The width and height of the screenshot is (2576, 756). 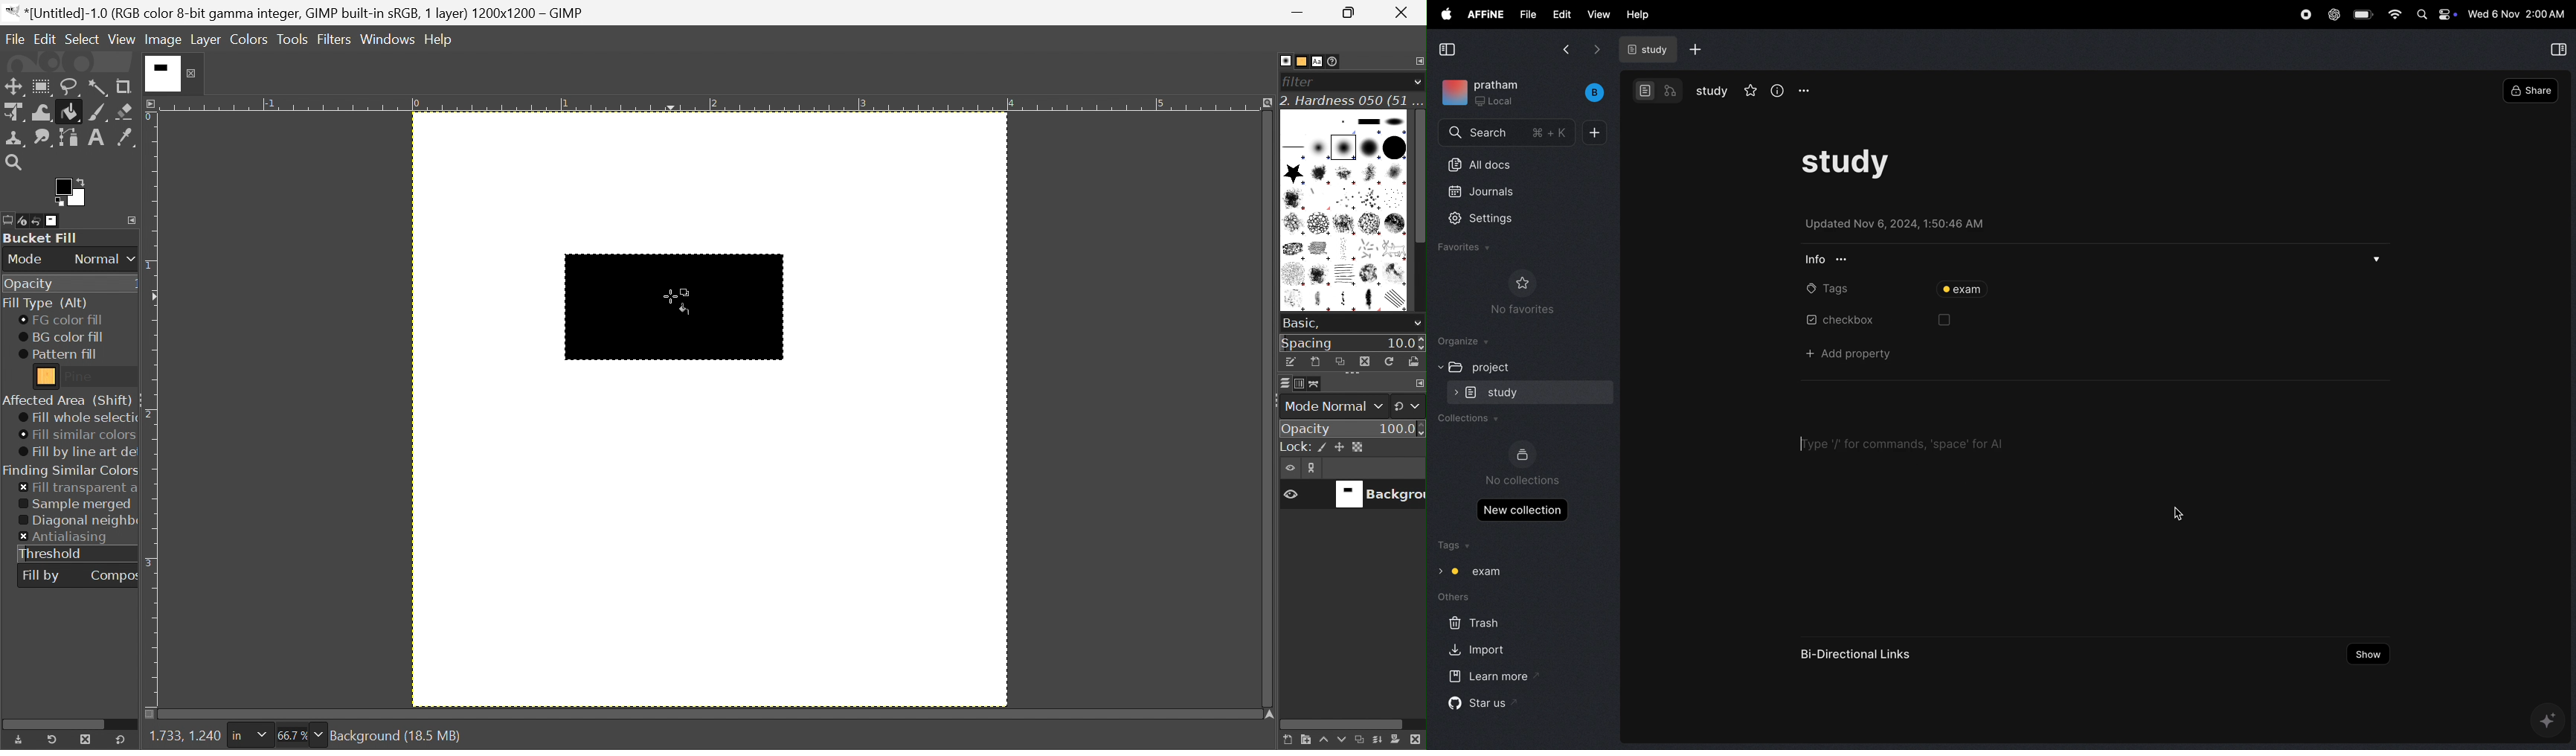 What do you see at coordinates (2550, 719) in the screenshot?
I see `gemini` at bounding box center [2550, 719].